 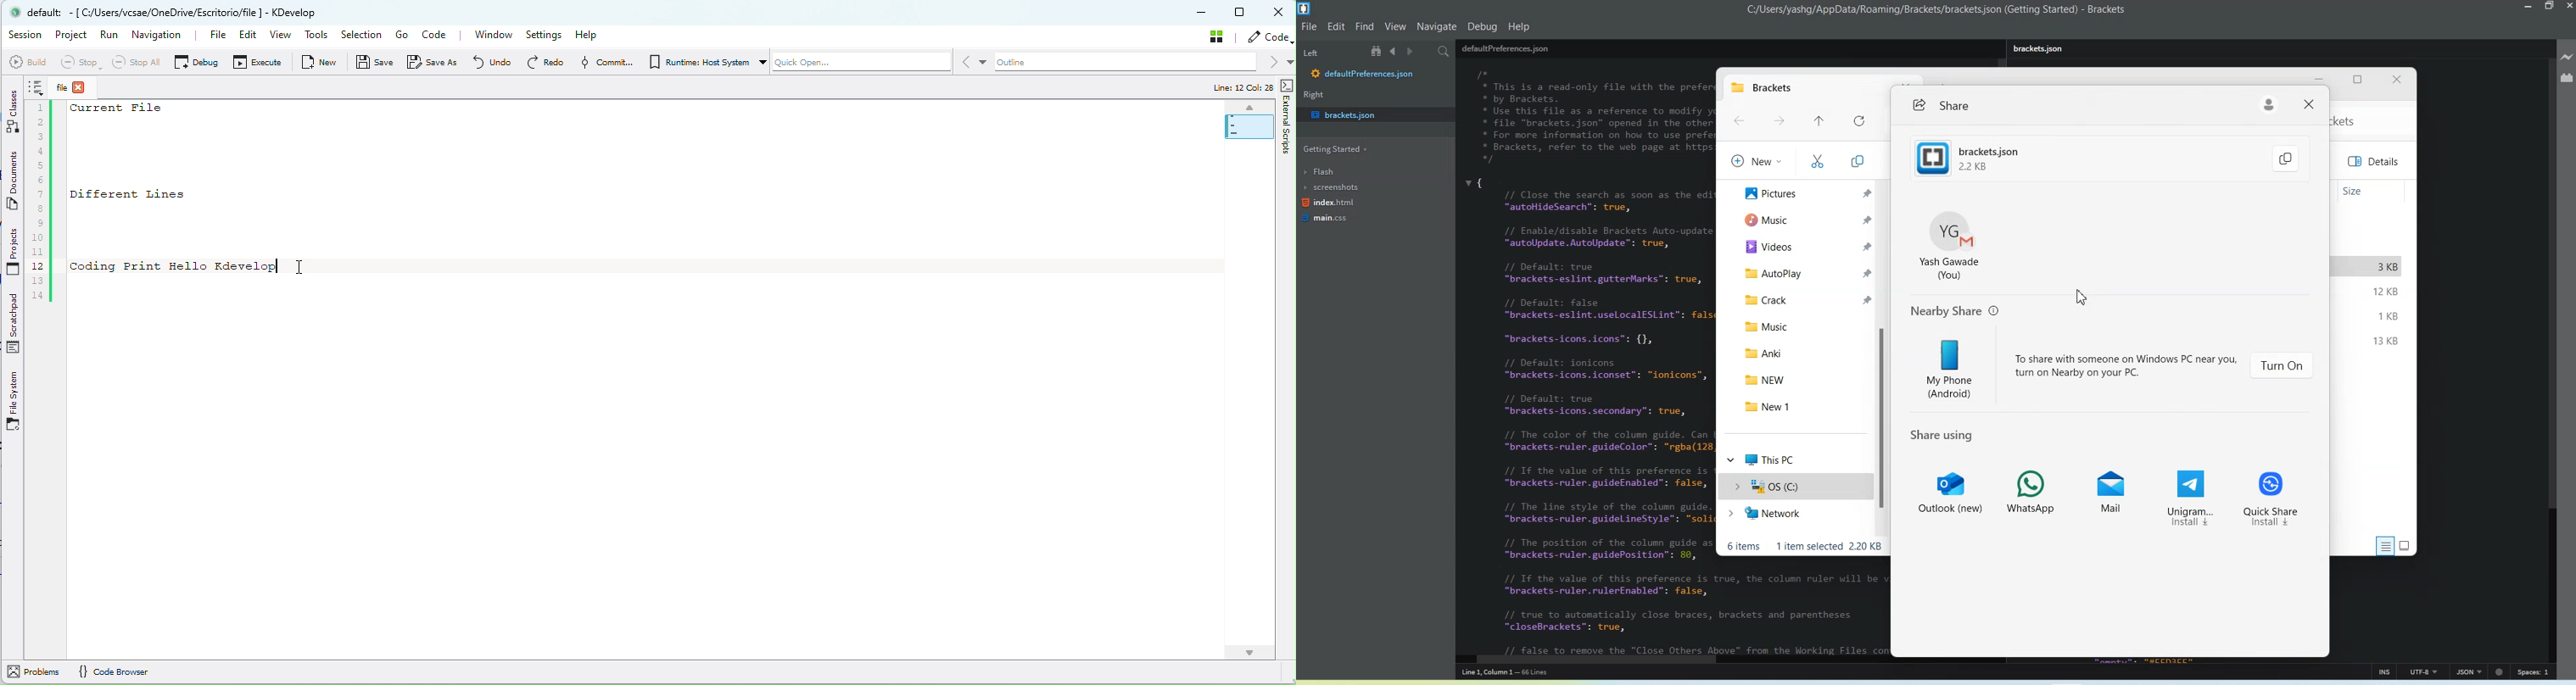 I want to click on Music, so click(x=1805, y=219).